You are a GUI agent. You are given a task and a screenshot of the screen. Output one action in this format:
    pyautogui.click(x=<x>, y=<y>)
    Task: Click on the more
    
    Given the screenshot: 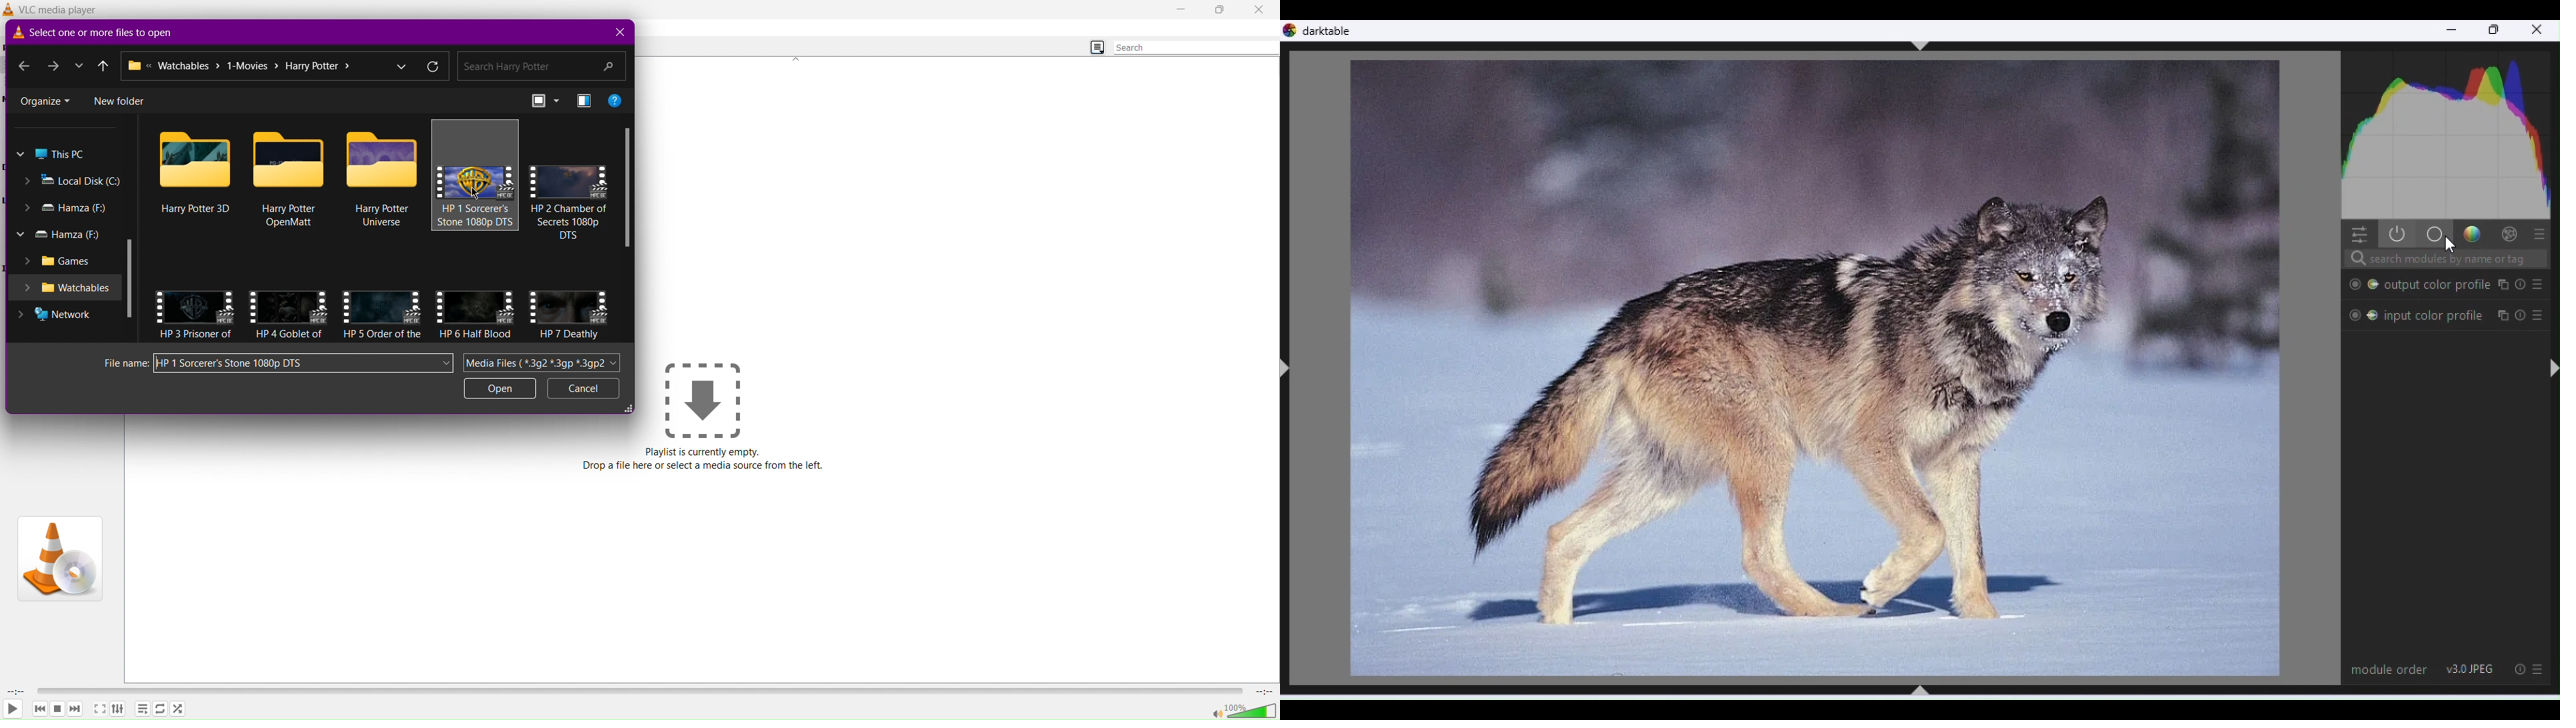 What is the action you would take?
    pyautogui.click(x=80, y=64)
    